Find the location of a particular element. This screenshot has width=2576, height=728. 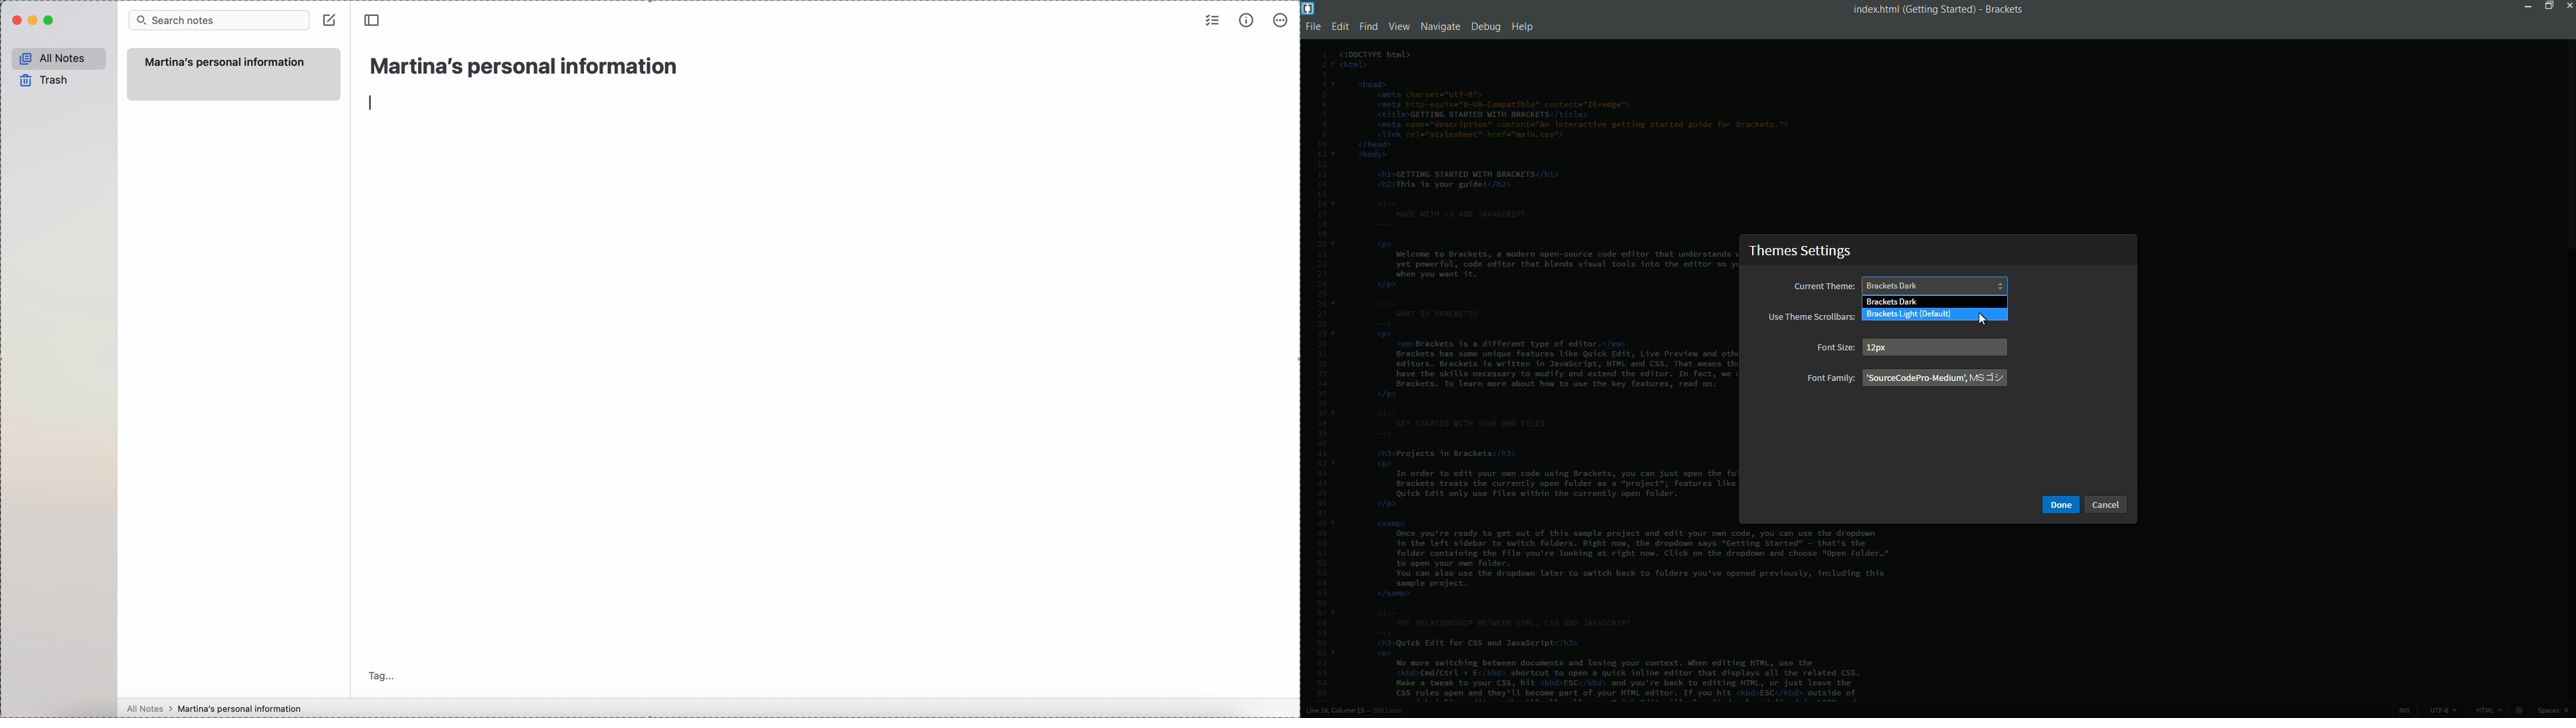

cursor position is located at coordinates (1336, 711).